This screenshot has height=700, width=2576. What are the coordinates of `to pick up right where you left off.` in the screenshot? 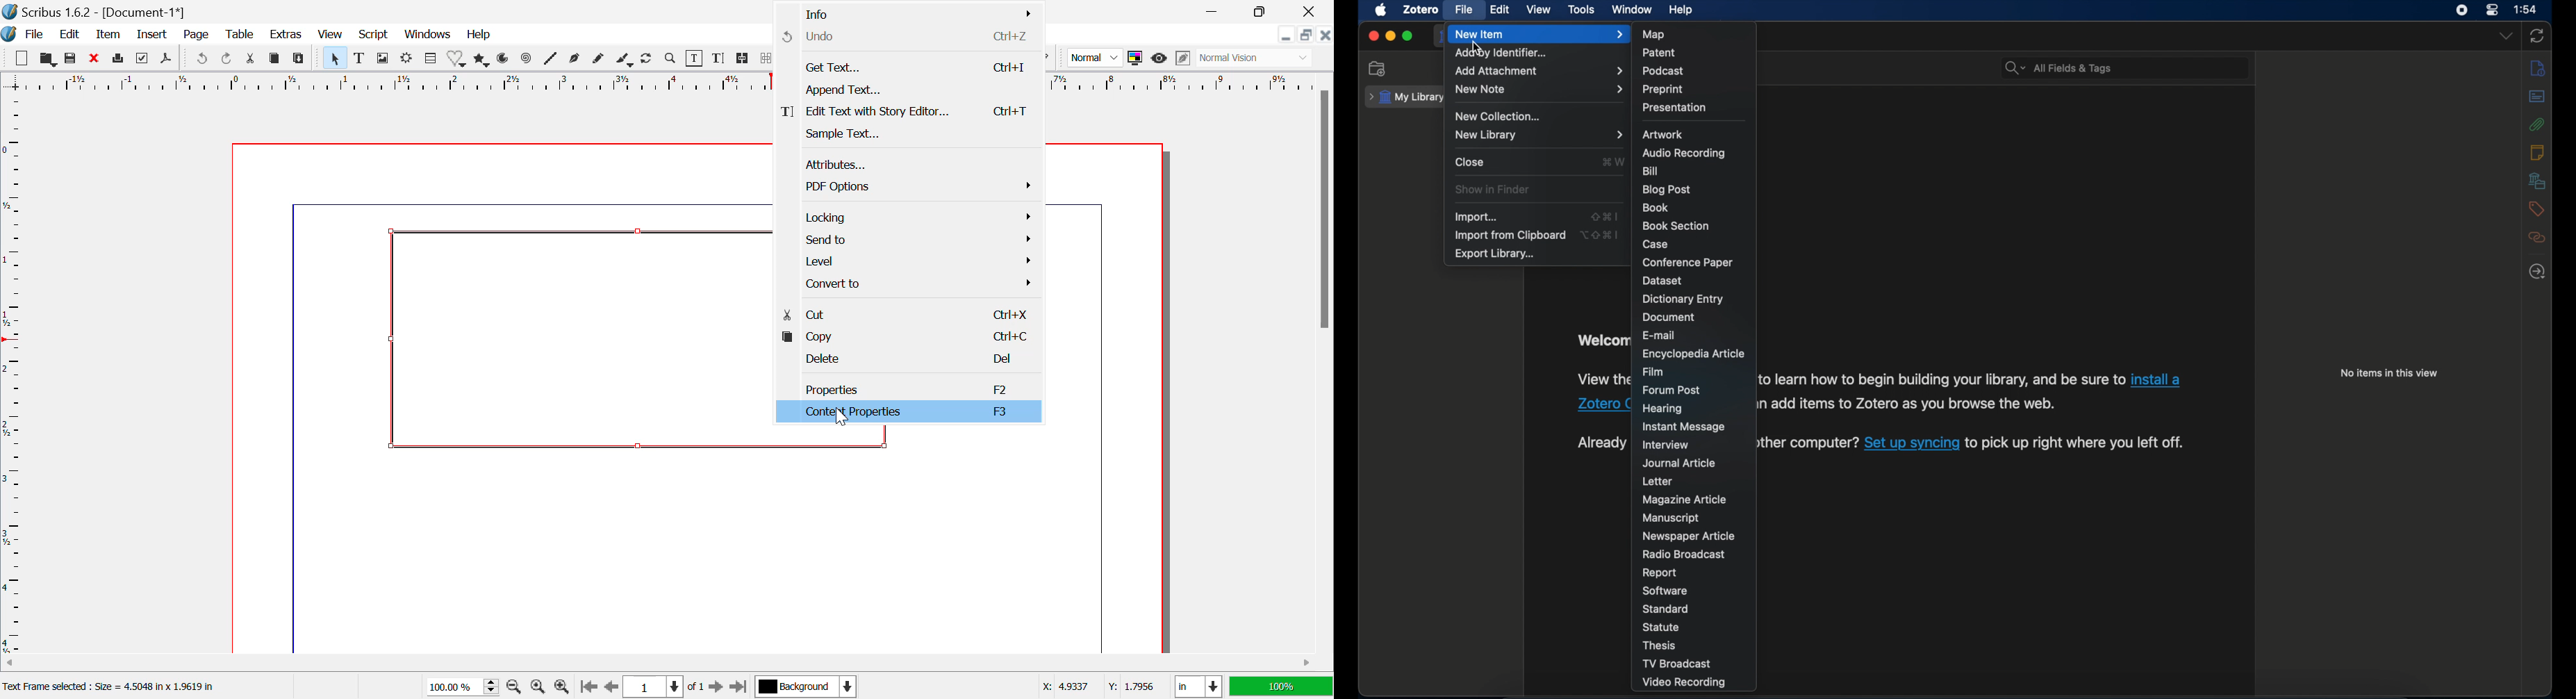 It's located at (2075, 443).